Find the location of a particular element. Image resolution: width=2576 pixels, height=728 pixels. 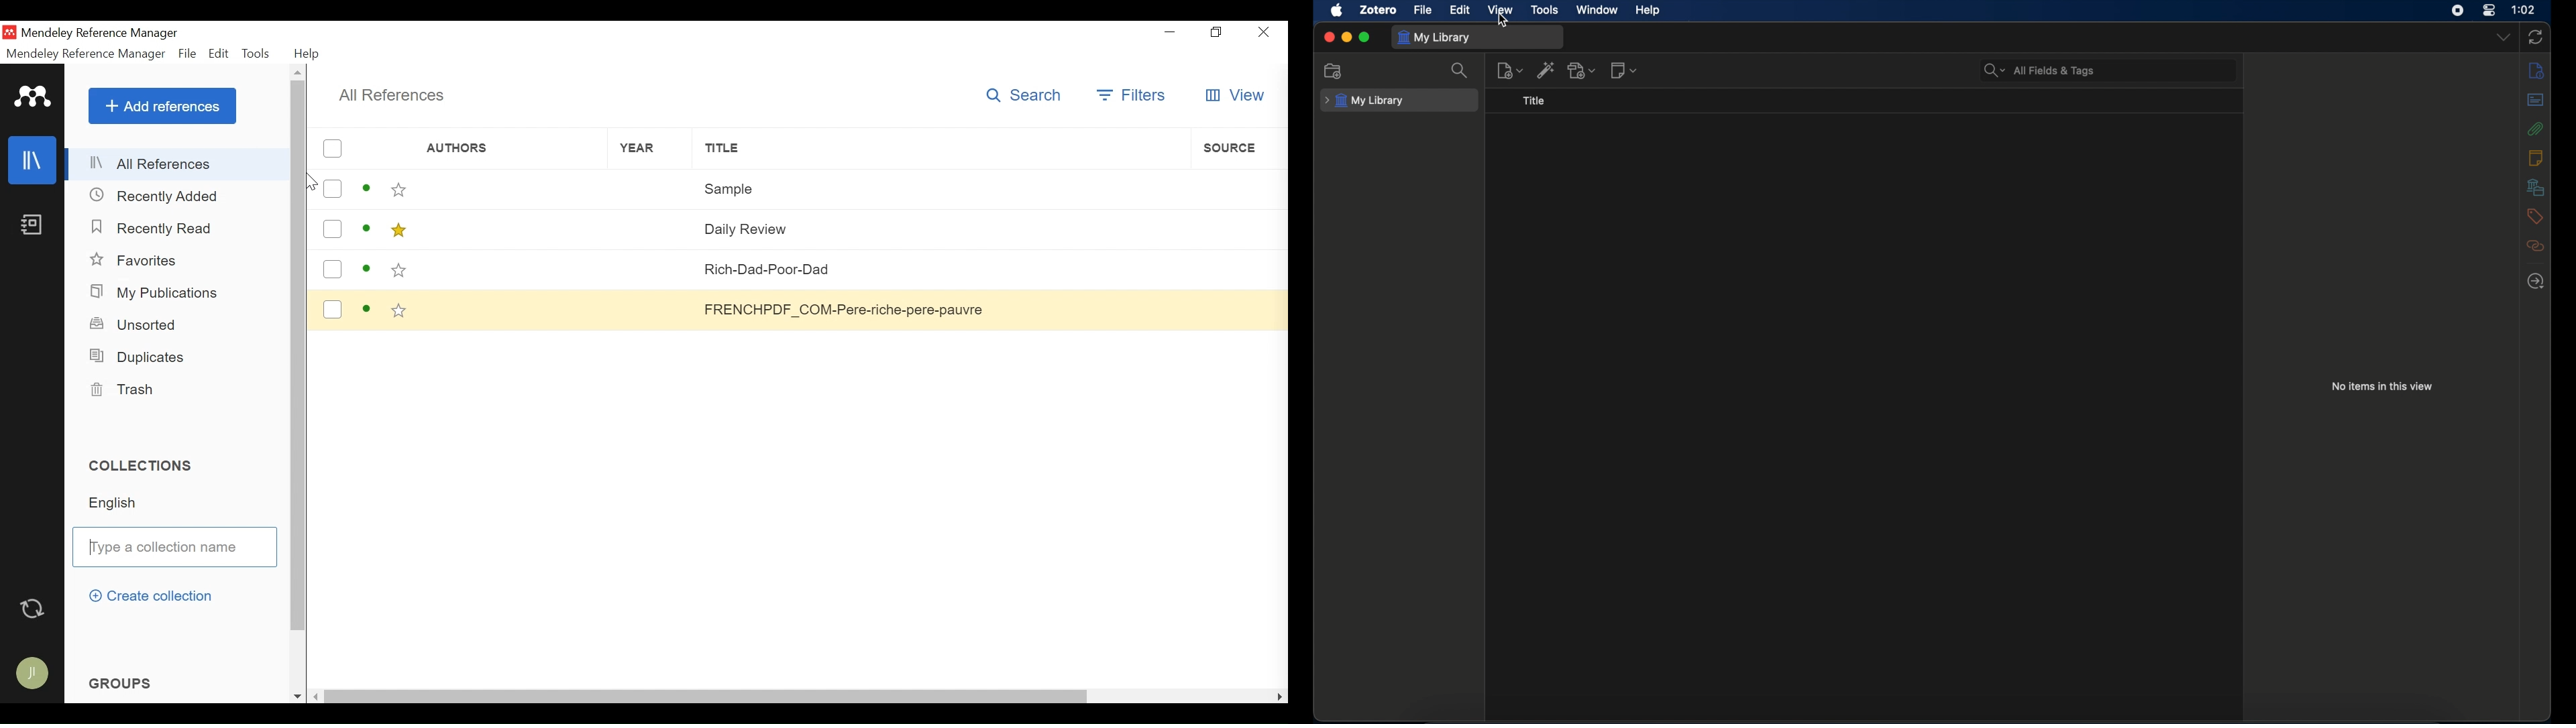

add item by identifier is located at coordinates (1546, 70).